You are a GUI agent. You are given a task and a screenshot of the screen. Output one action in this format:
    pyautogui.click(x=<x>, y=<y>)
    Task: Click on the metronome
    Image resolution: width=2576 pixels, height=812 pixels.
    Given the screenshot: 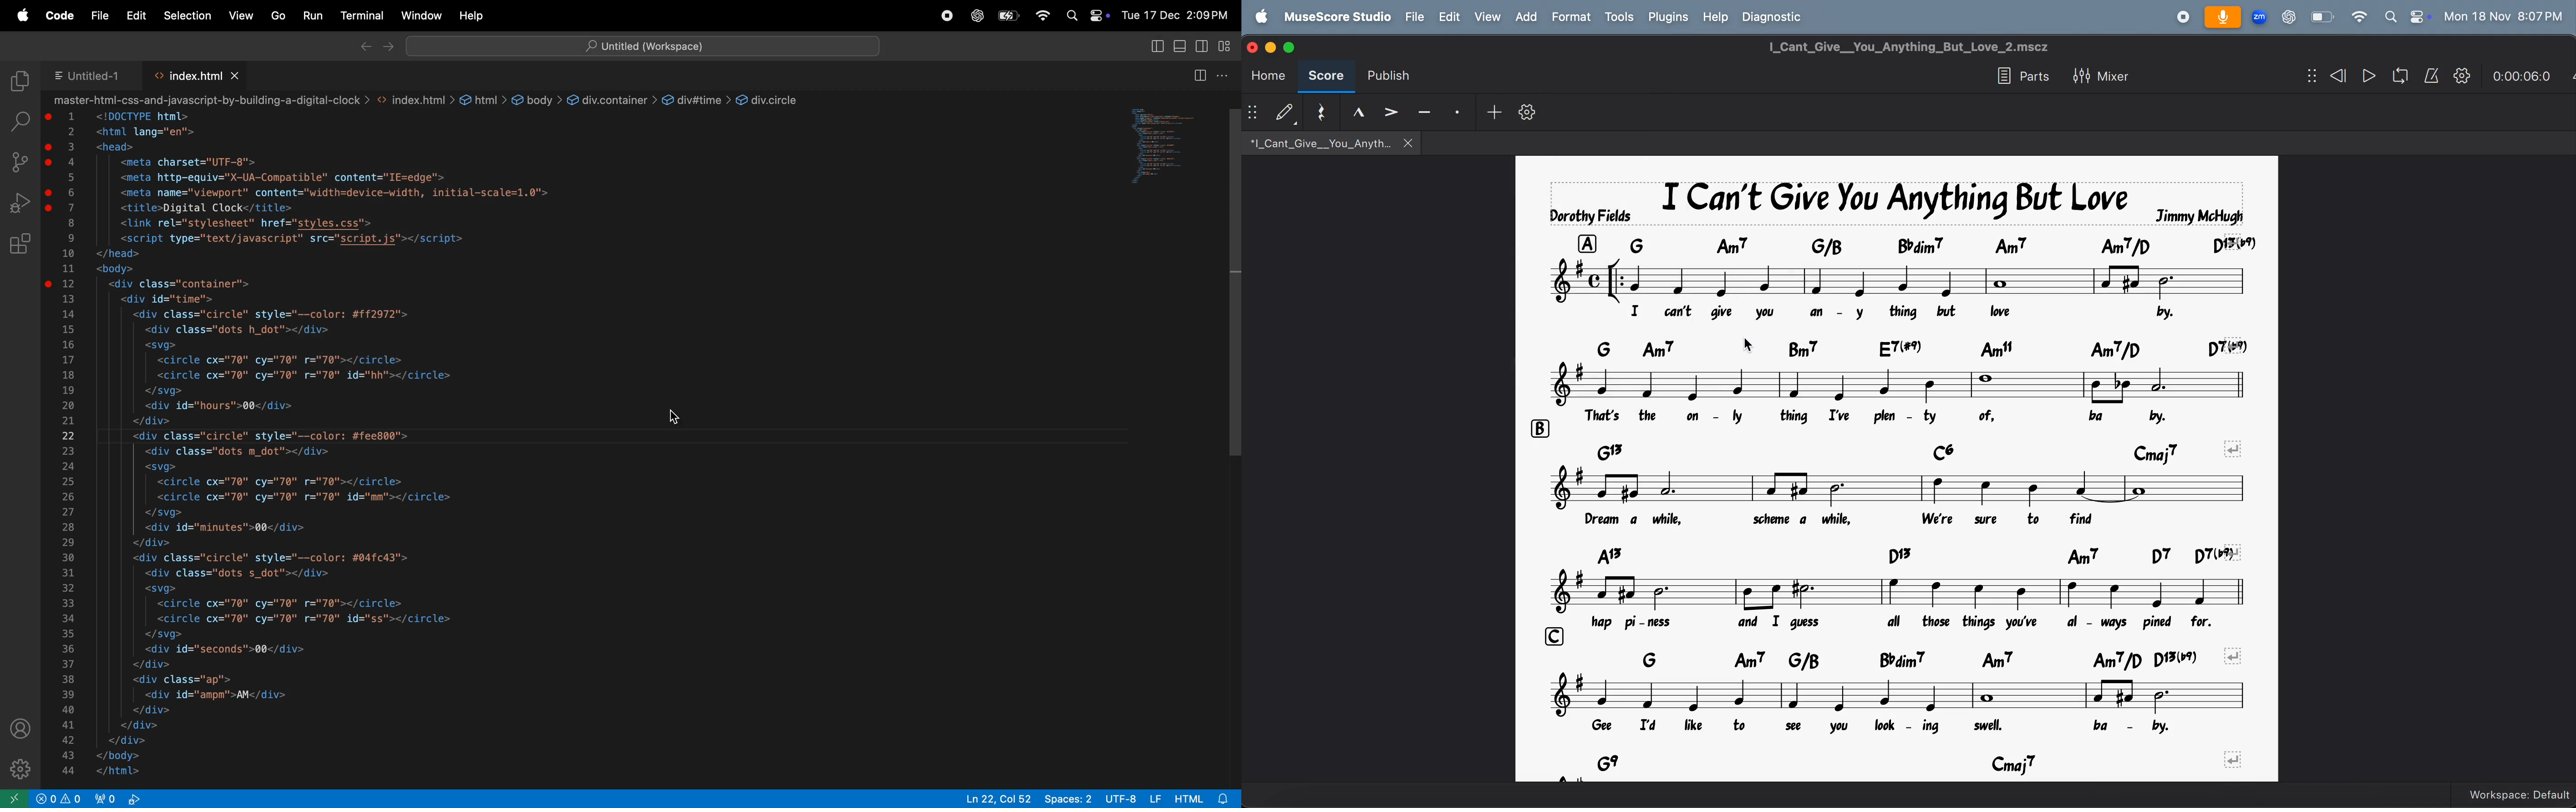 What is the action you would take?
    pyautogui.click(x=2432, y=77)
    